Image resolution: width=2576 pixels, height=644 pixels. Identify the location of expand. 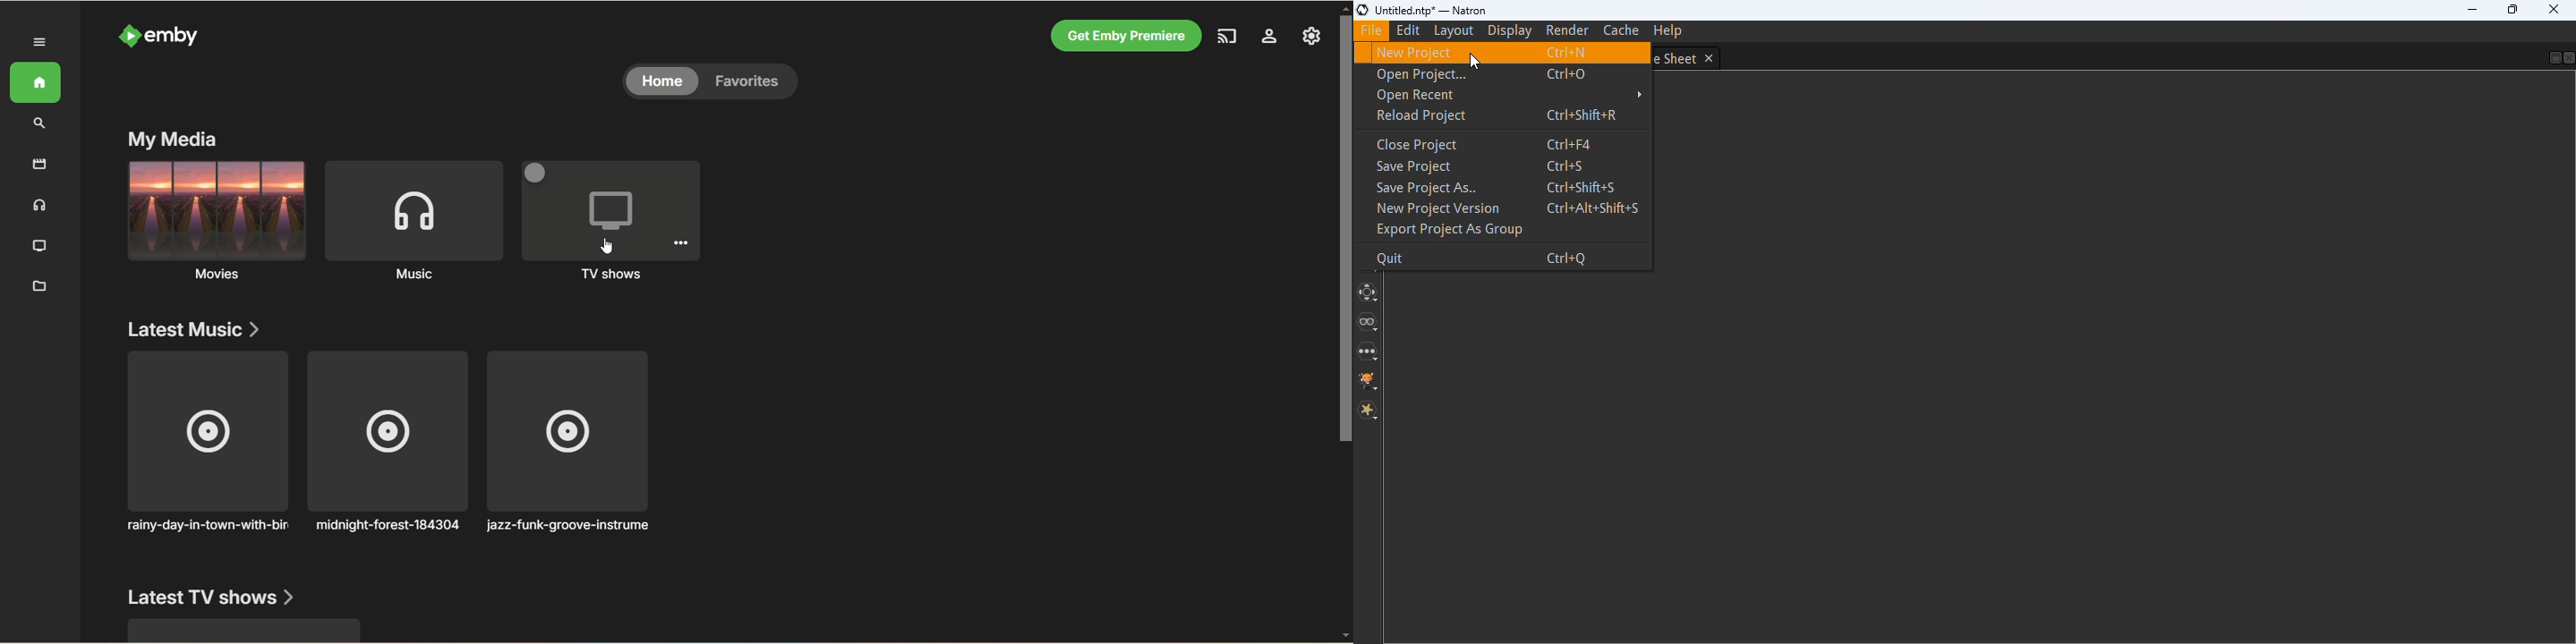
(40, 42).